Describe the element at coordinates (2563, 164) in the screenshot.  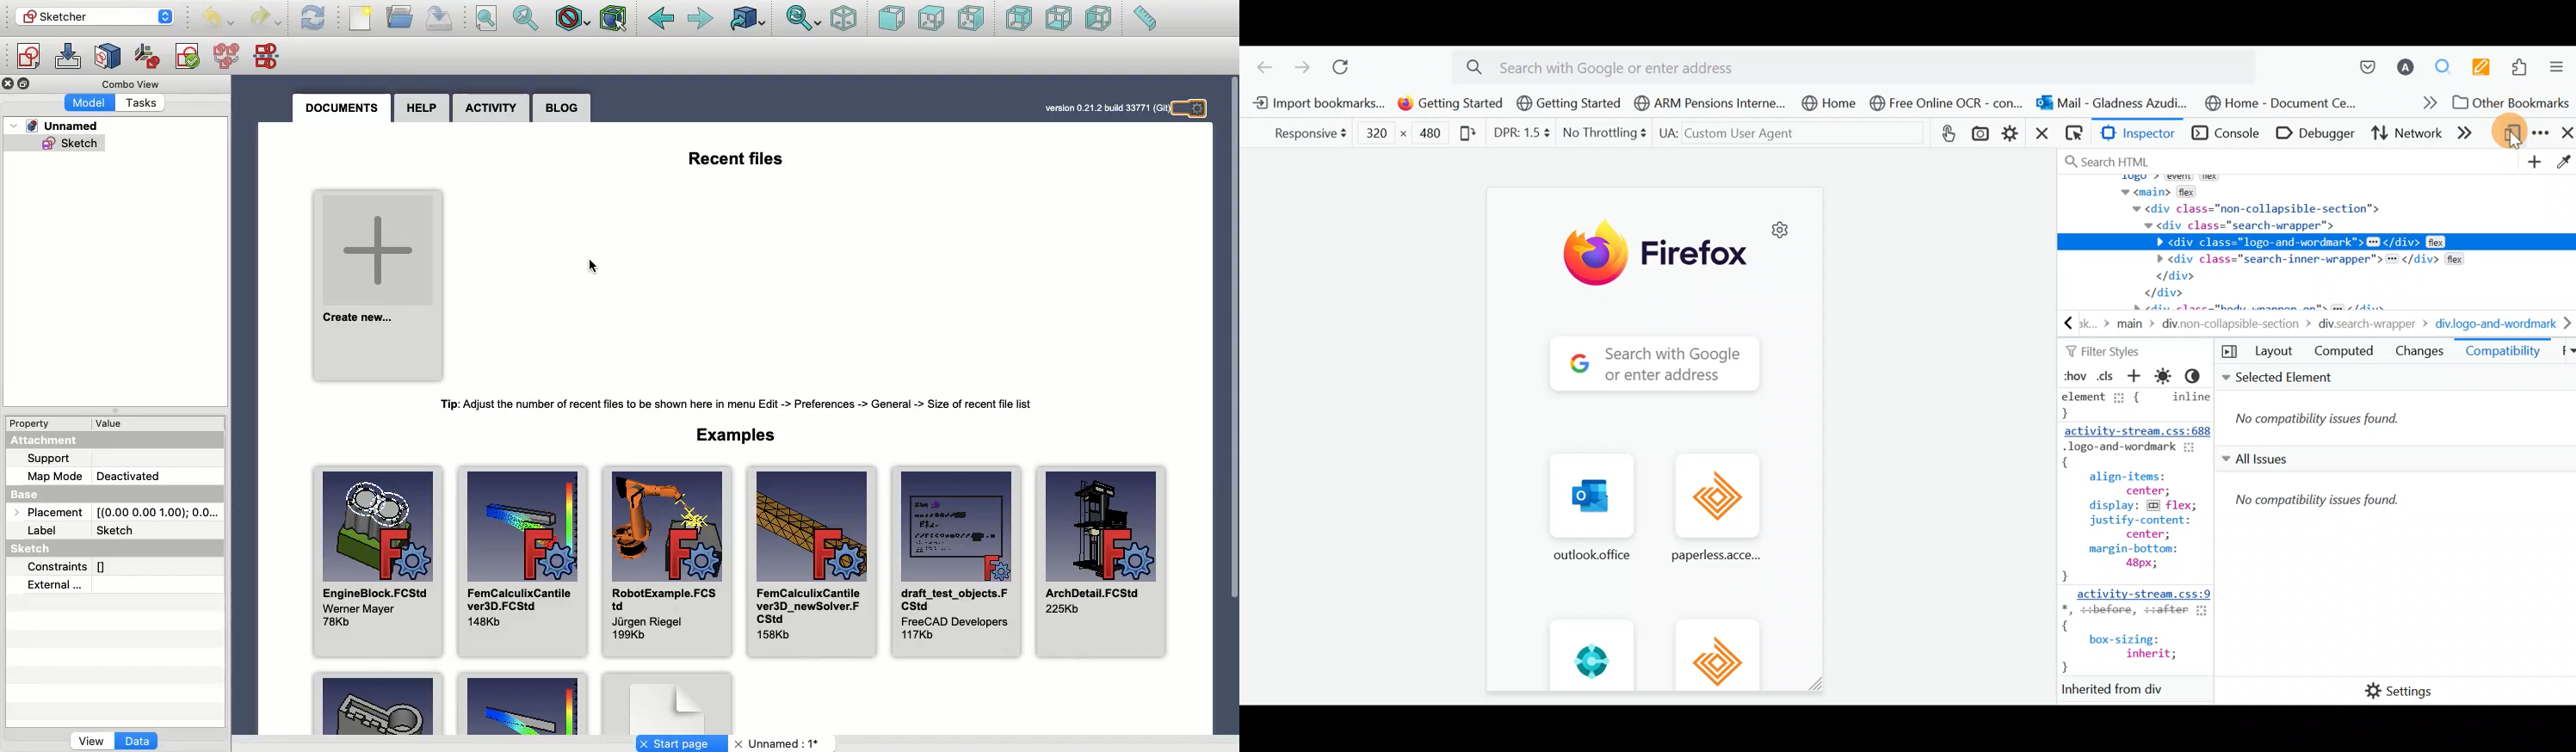
I see `Grab a colour from the page` at that location.